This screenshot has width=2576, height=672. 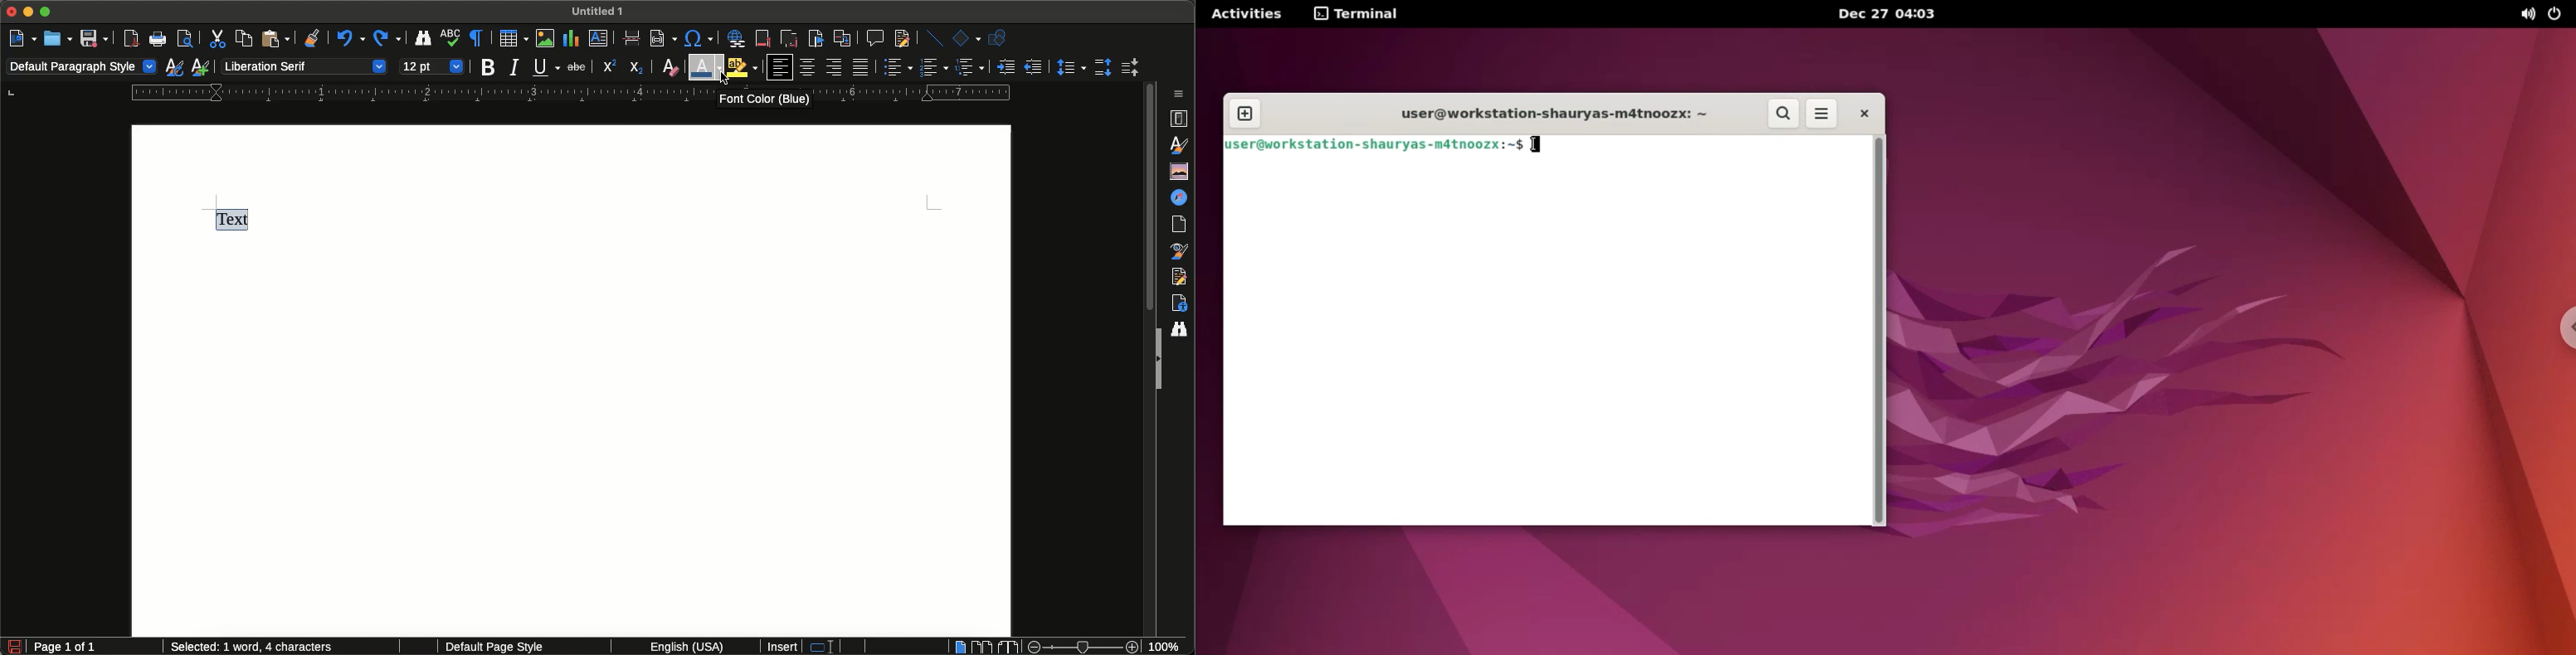 I want to click on Center vertically , so click(x=808, y=67).